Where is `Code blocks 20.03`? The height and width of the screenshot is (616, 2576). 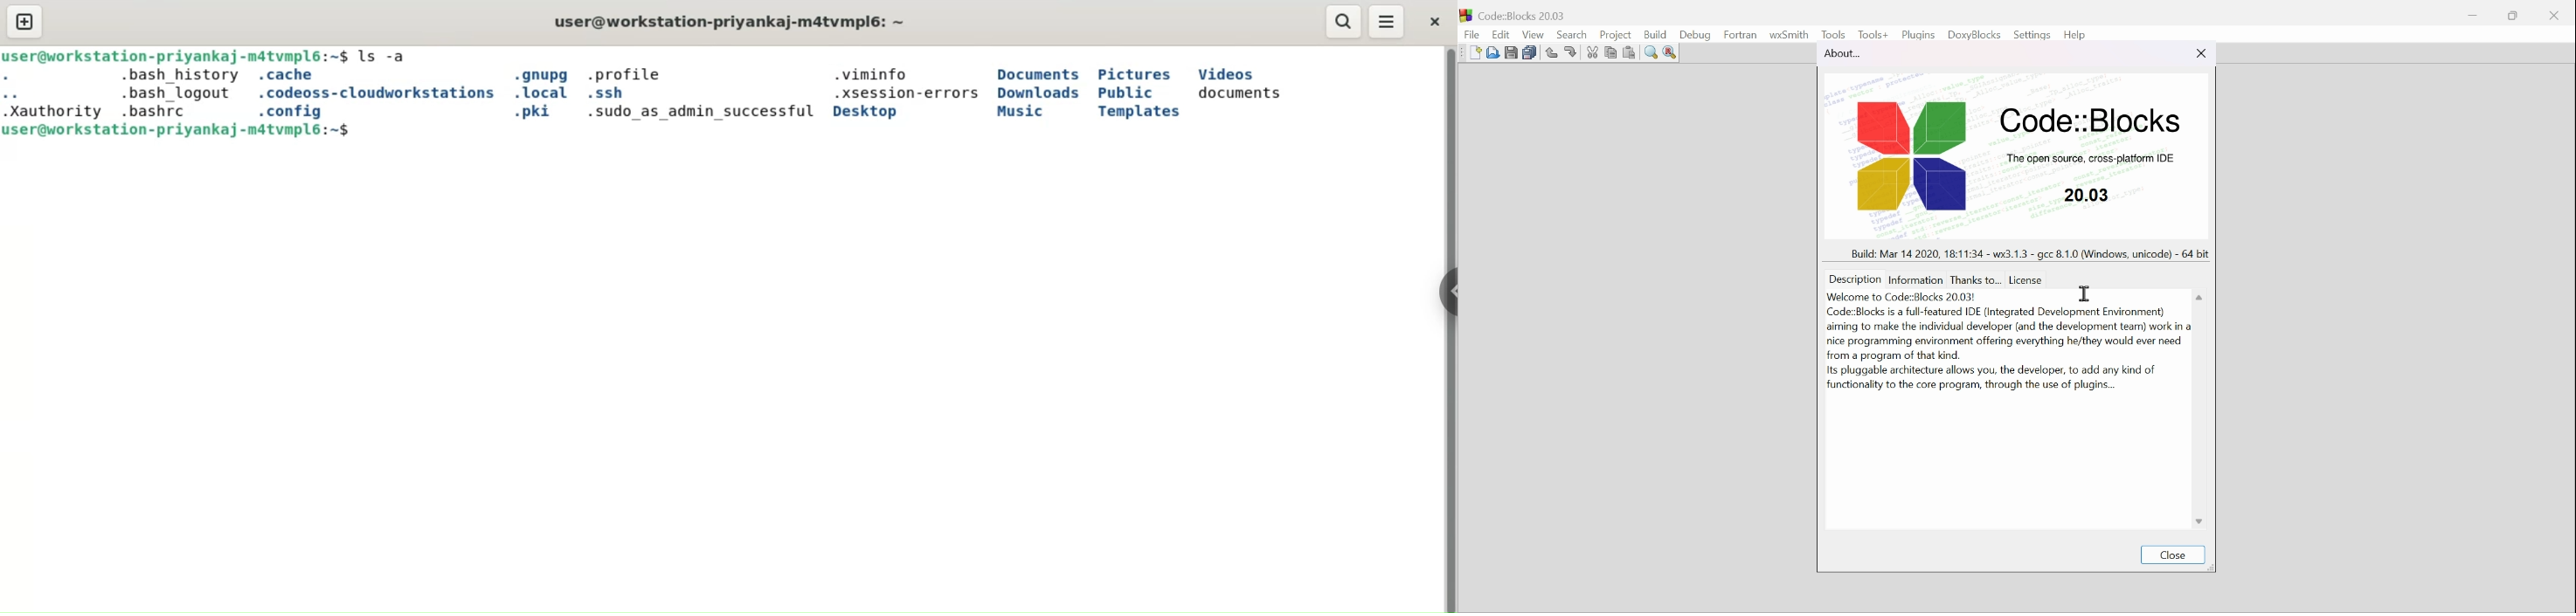
Code blocks 20.03 is located at coordinates (1521, 13).